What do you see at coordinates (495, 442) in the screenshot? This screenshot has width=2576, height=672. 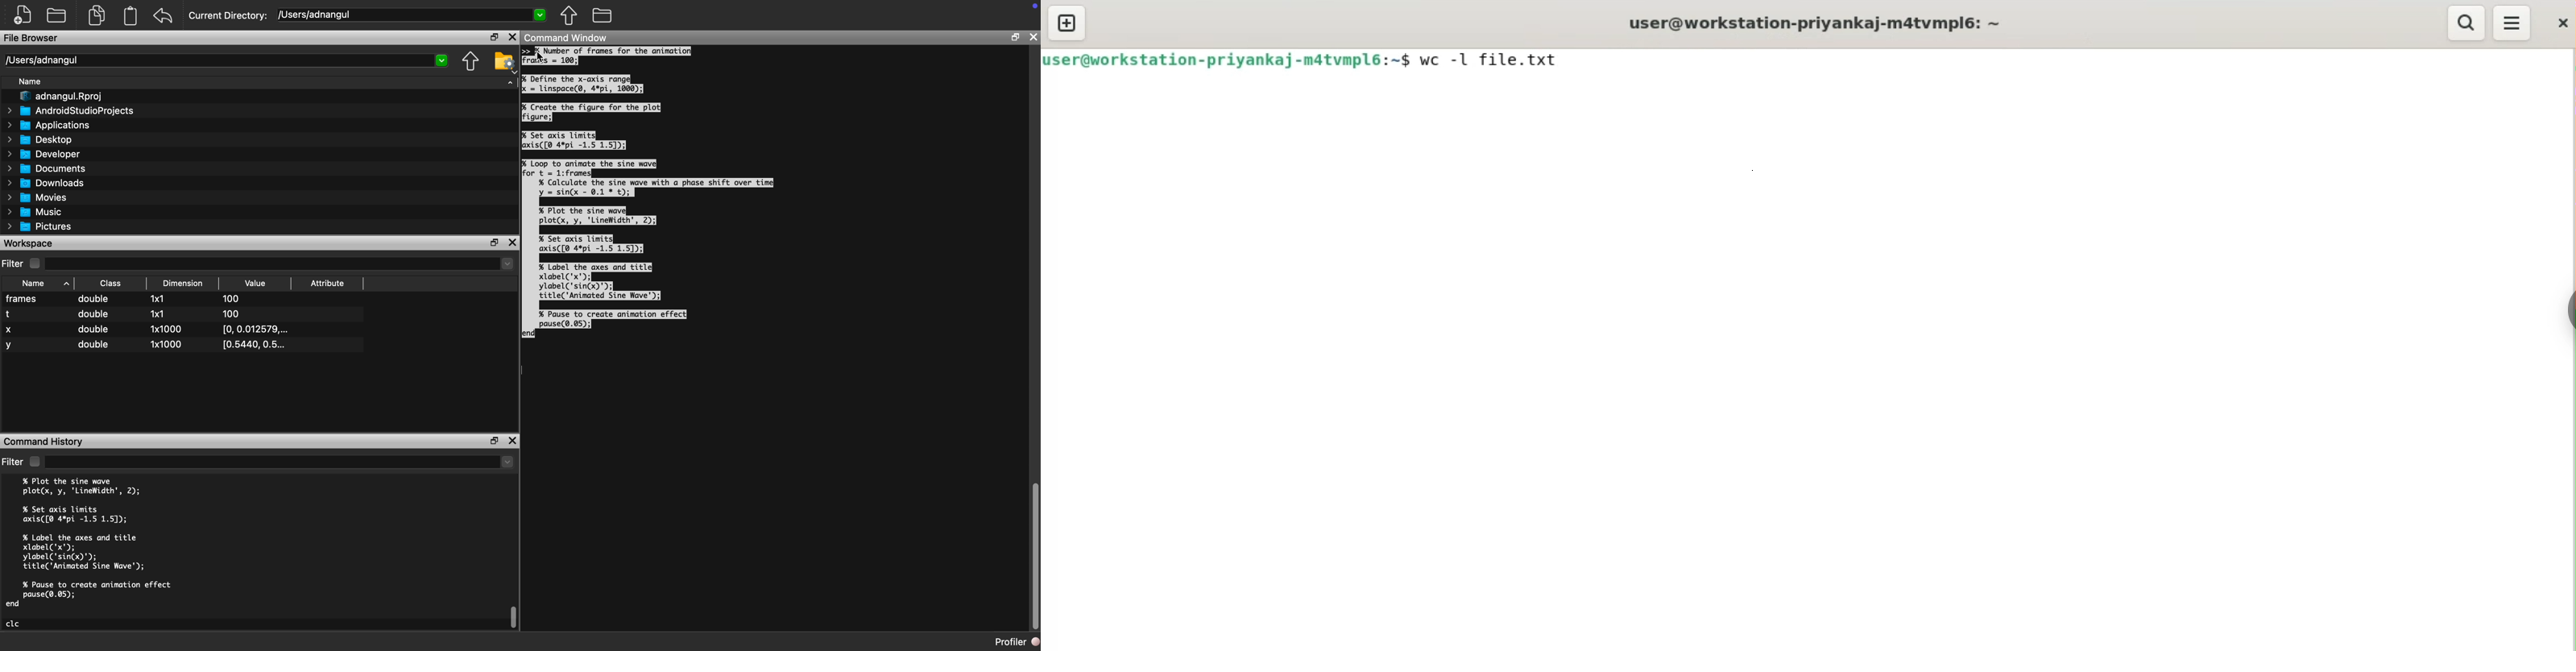 I see `Restore Down` at bounding box center [495, 442].